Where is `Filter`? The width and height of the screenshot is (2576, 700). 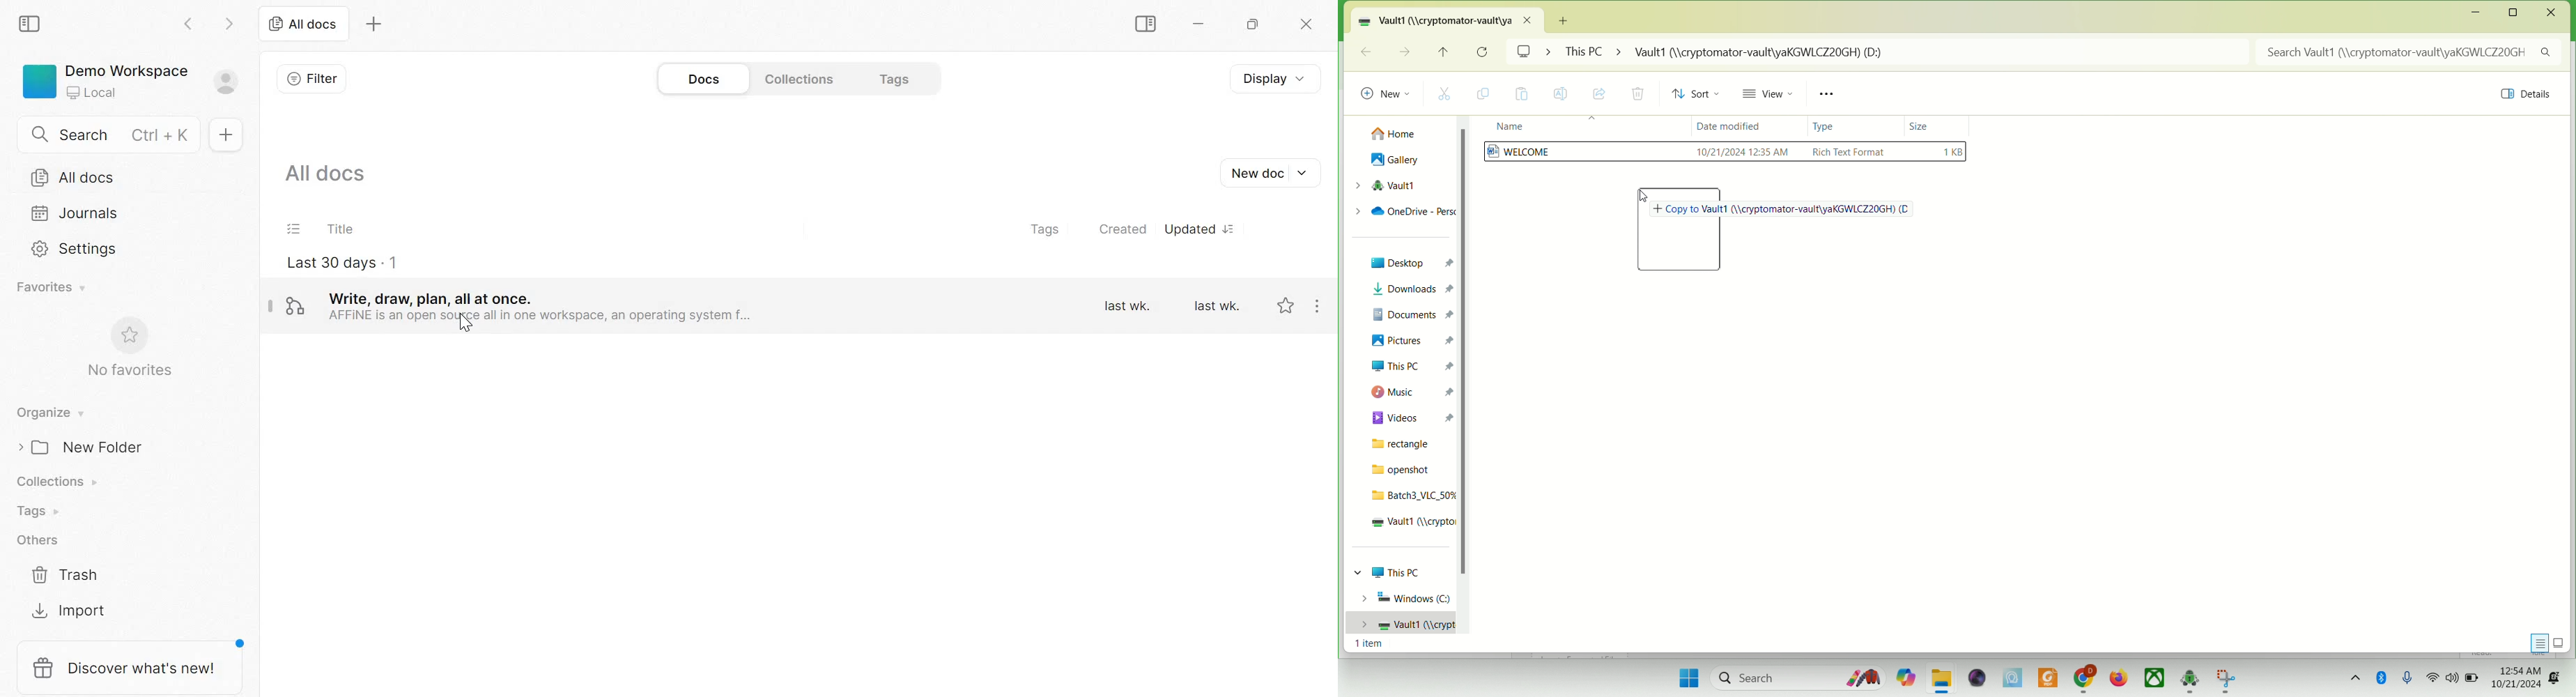
Filter is located at coordinates (311, 79).